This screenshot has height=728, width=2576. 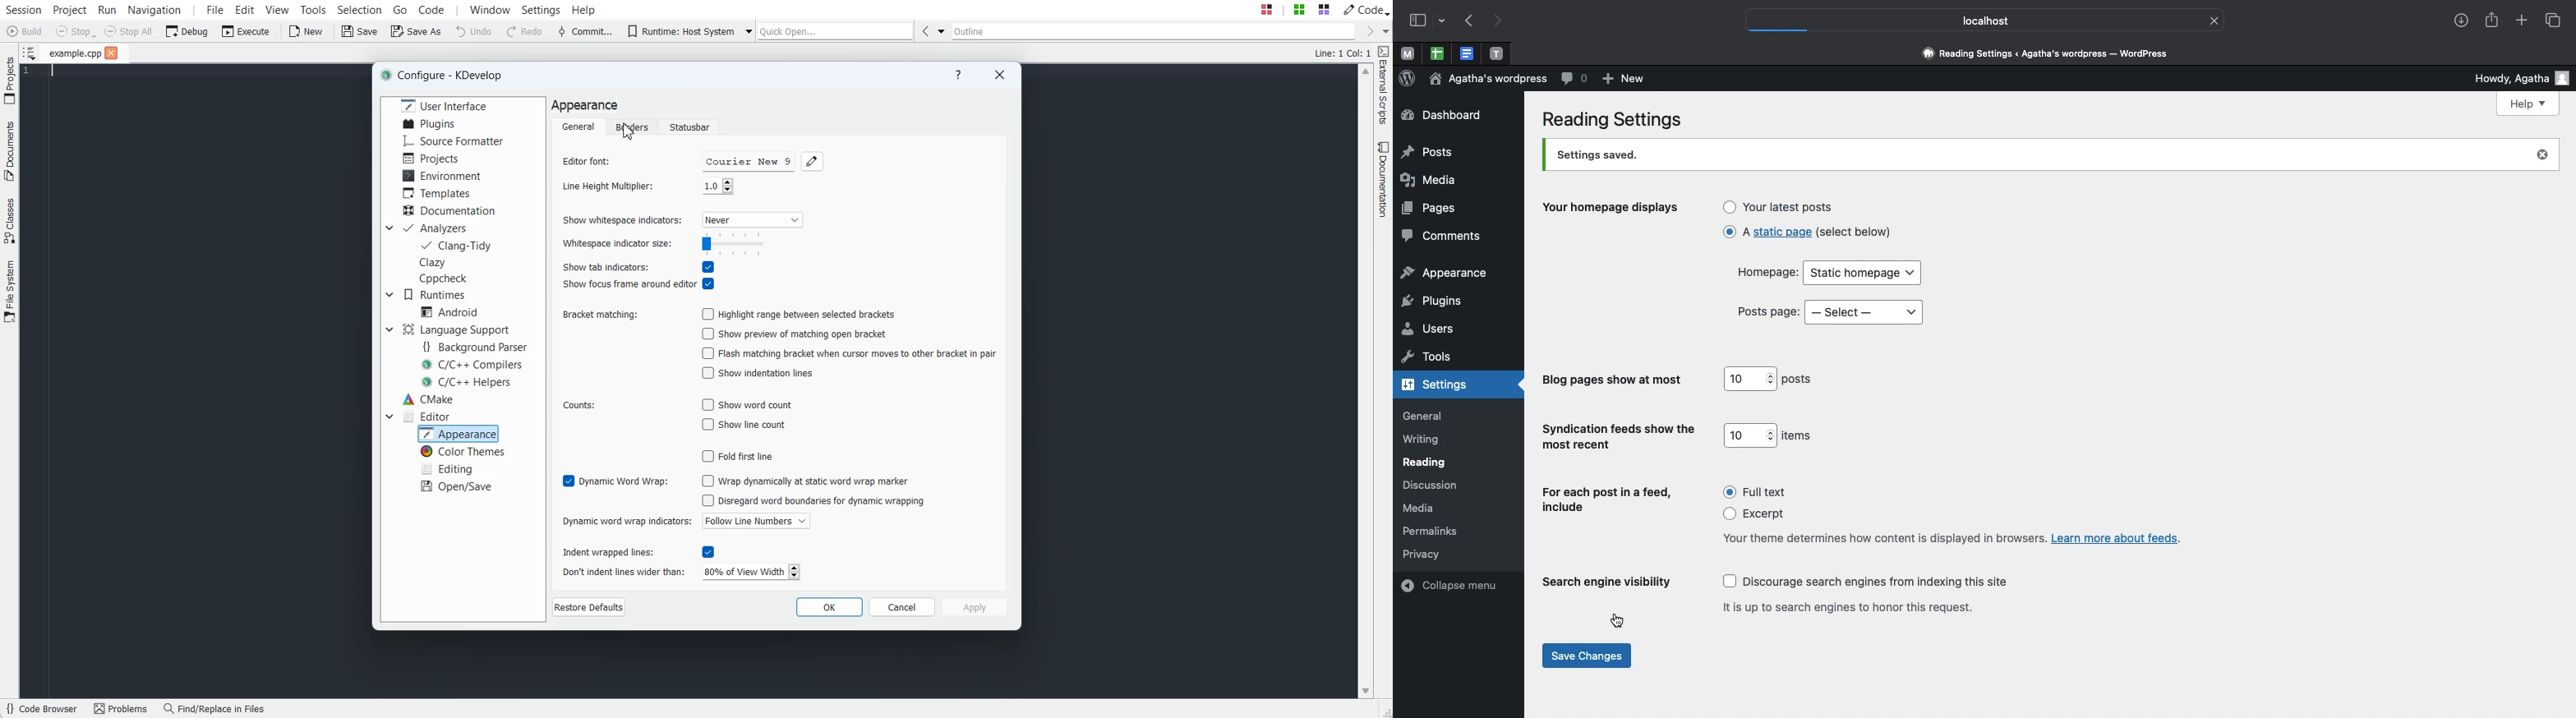 I want to click on settings, so click(x=1440, y=385).